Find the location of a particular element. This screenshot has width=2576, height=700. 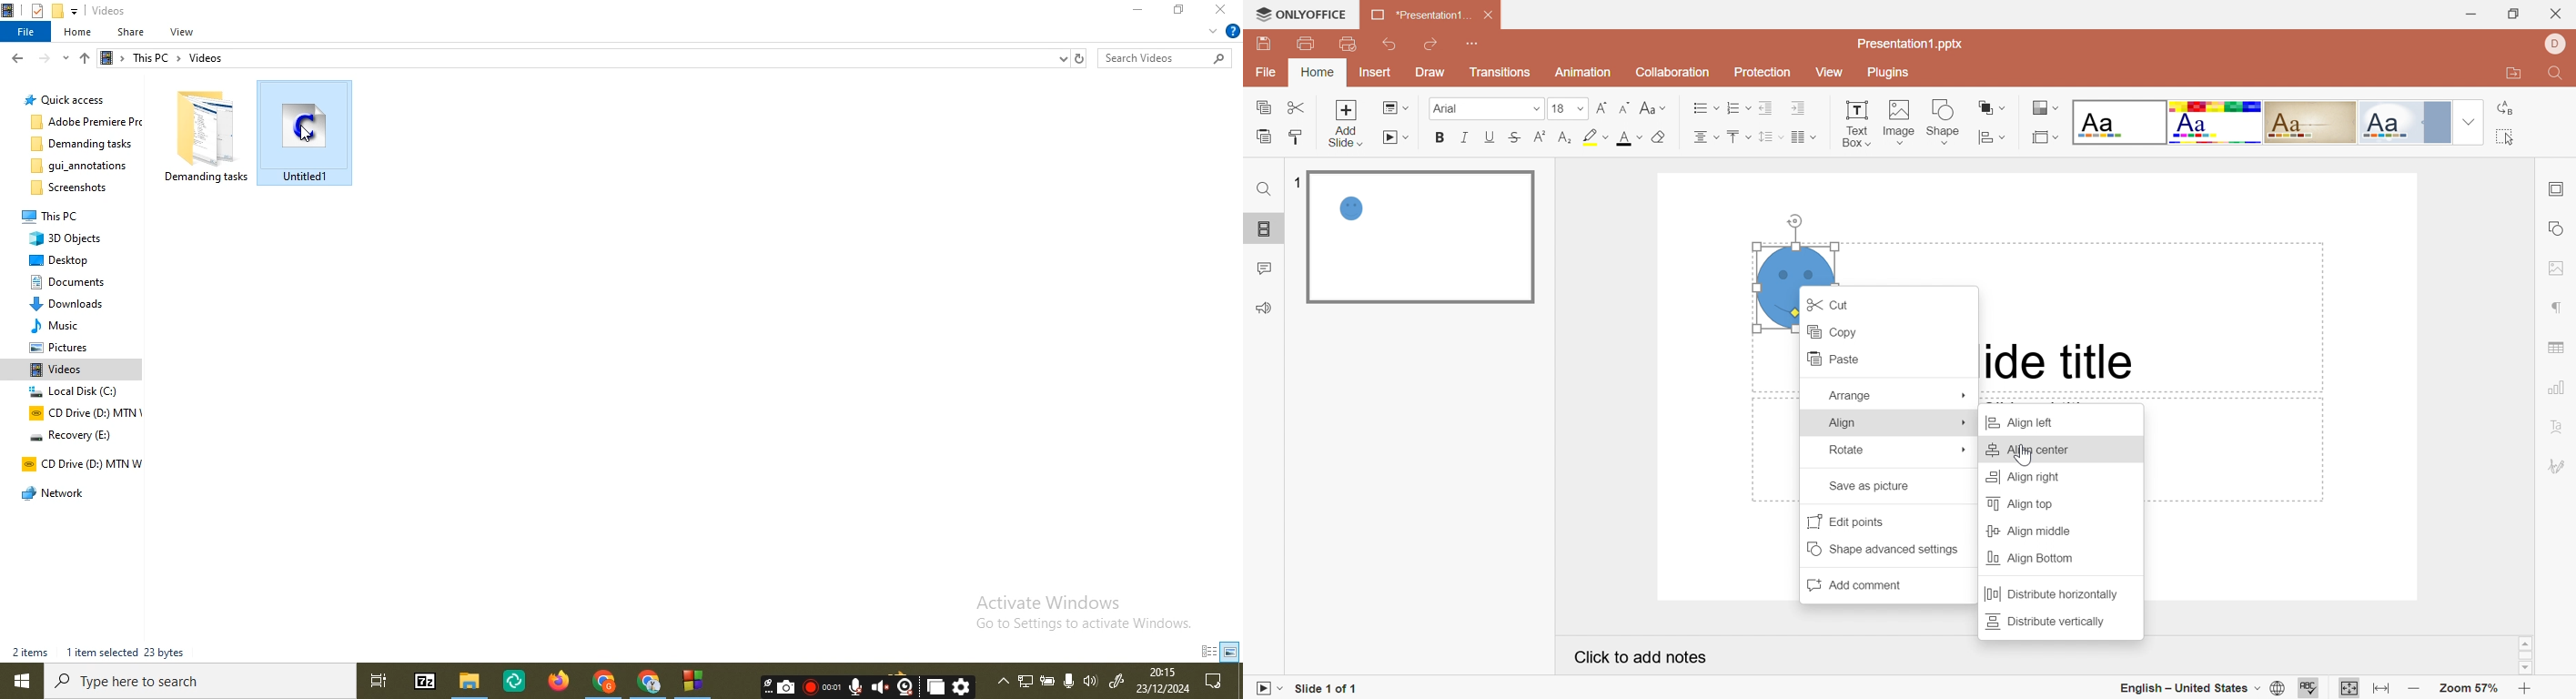

logo is located at coordinates (19, 11).